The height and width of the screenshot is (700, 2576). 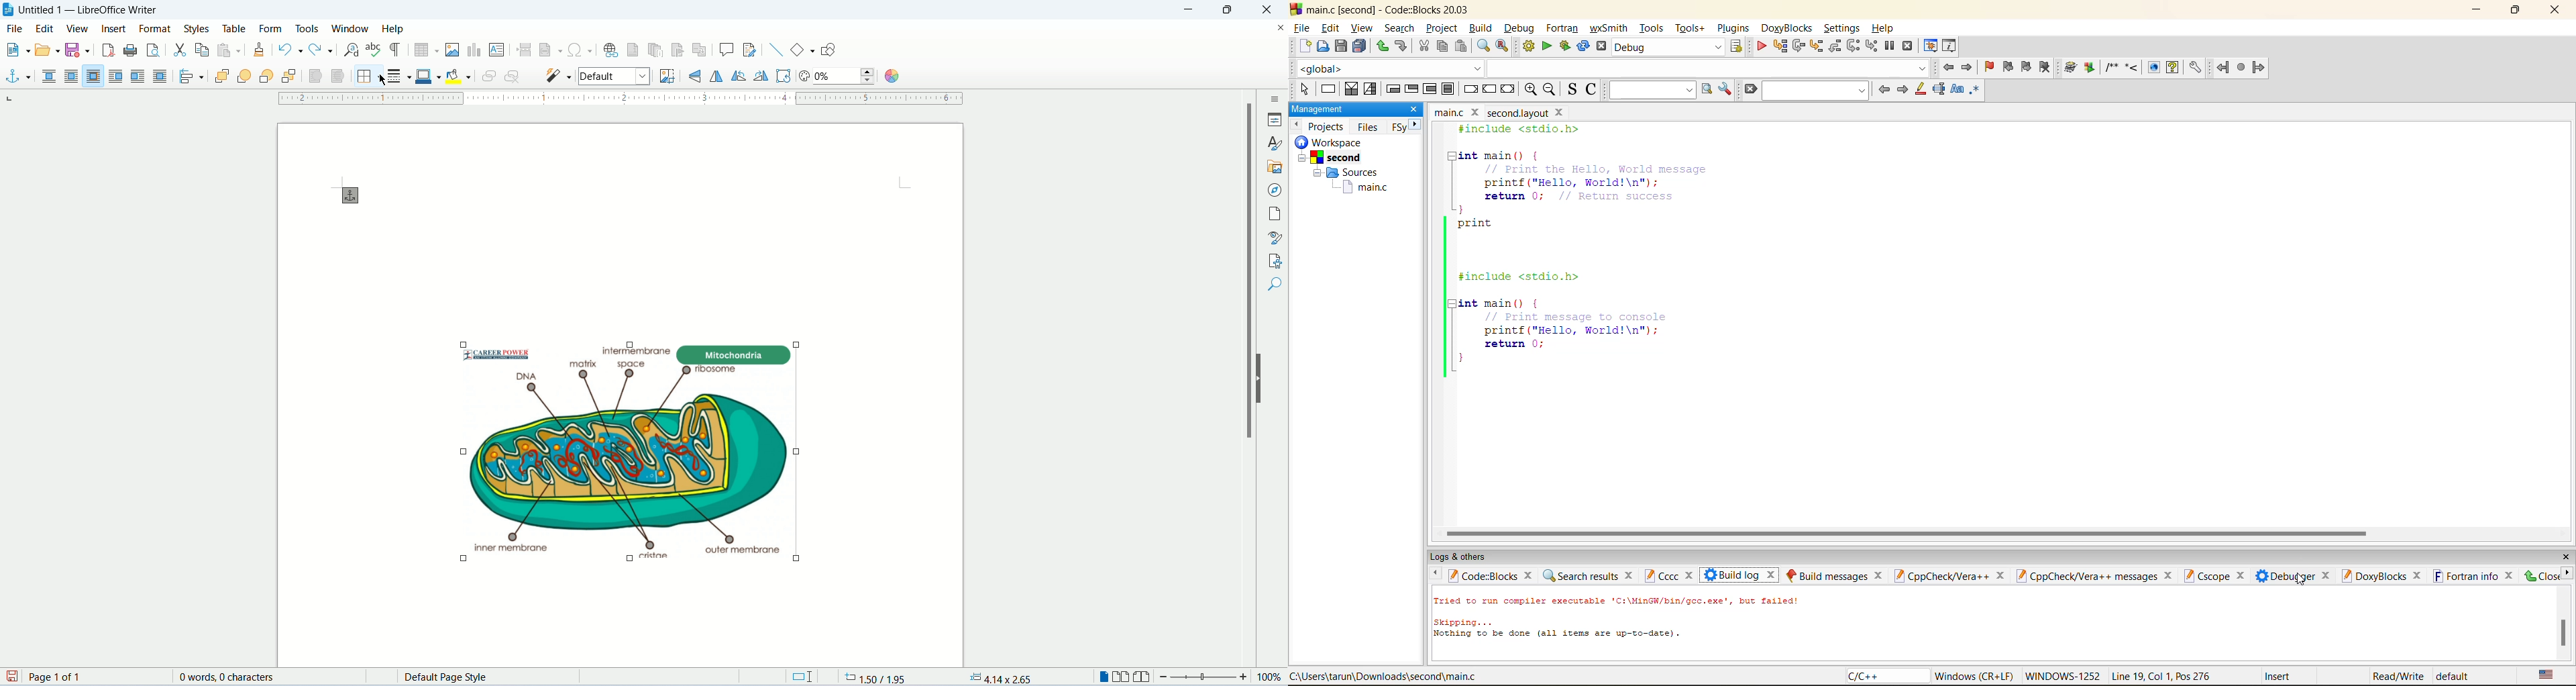 What do you see at coordinates (699, 50) in the screenshot?
I see `insert cross references` at bounding box center [699, 50].